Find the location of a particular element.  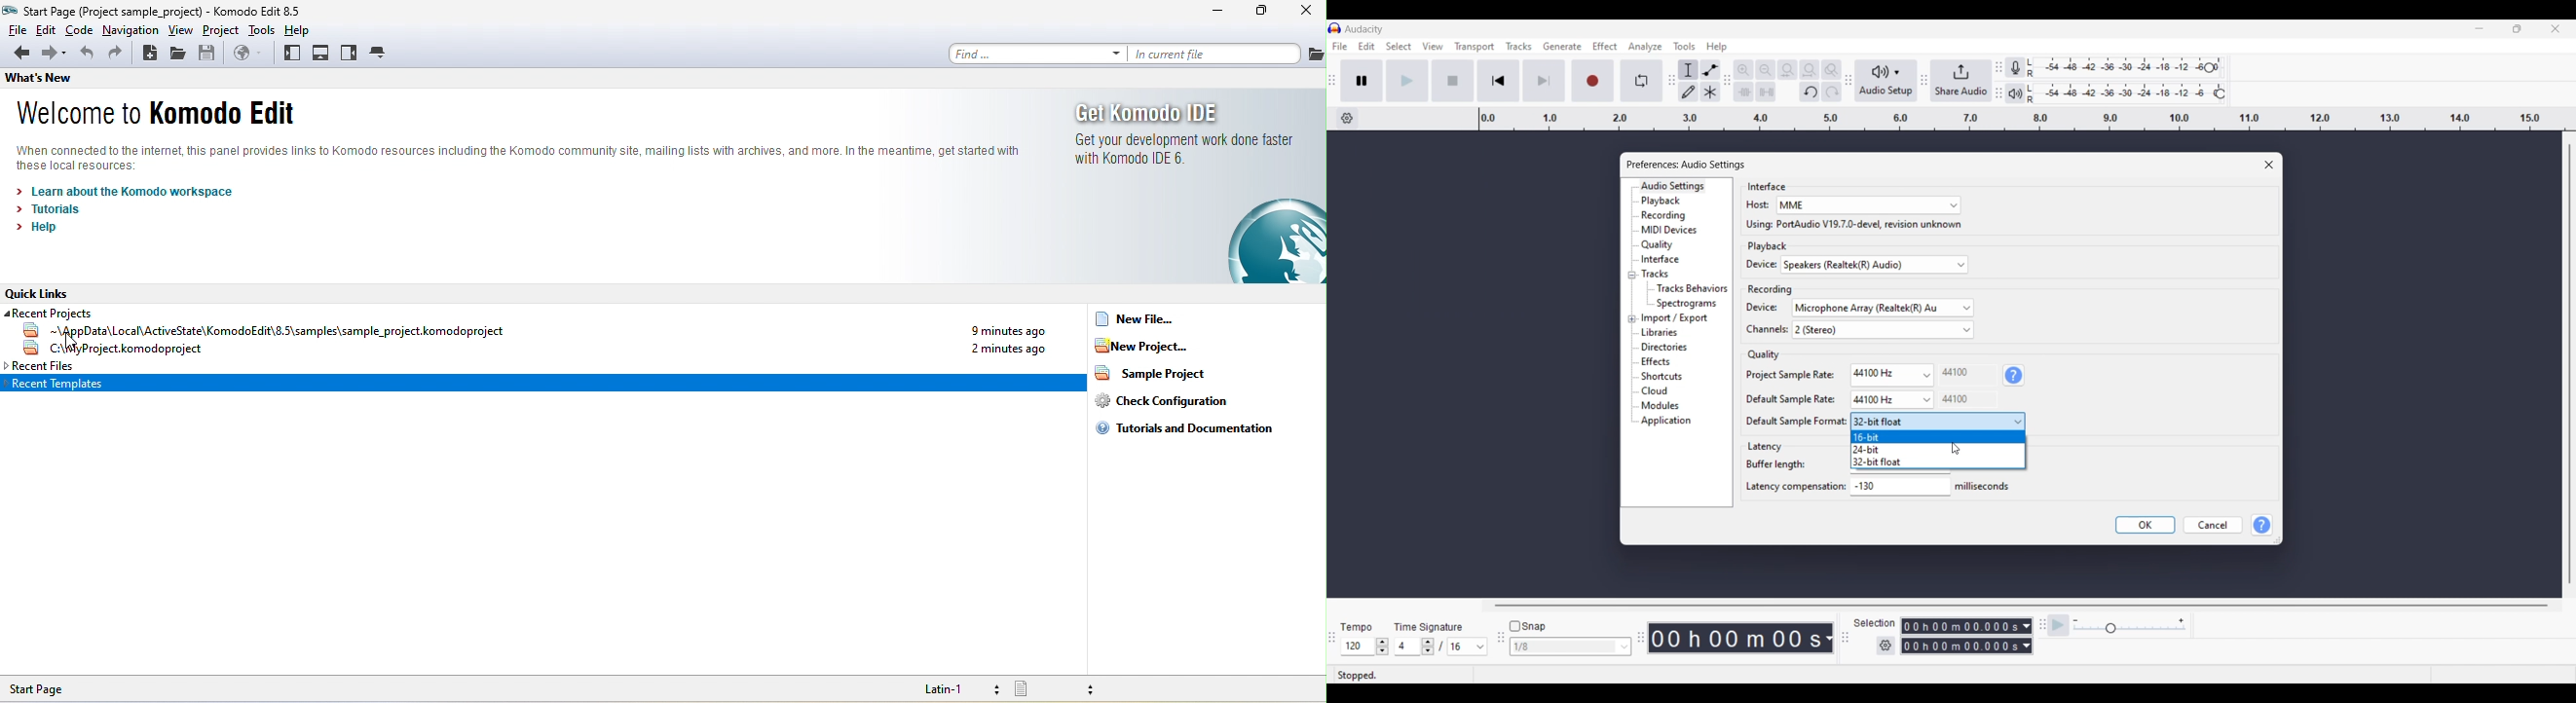

Play/Play once is located at coordinates (1407, 80).